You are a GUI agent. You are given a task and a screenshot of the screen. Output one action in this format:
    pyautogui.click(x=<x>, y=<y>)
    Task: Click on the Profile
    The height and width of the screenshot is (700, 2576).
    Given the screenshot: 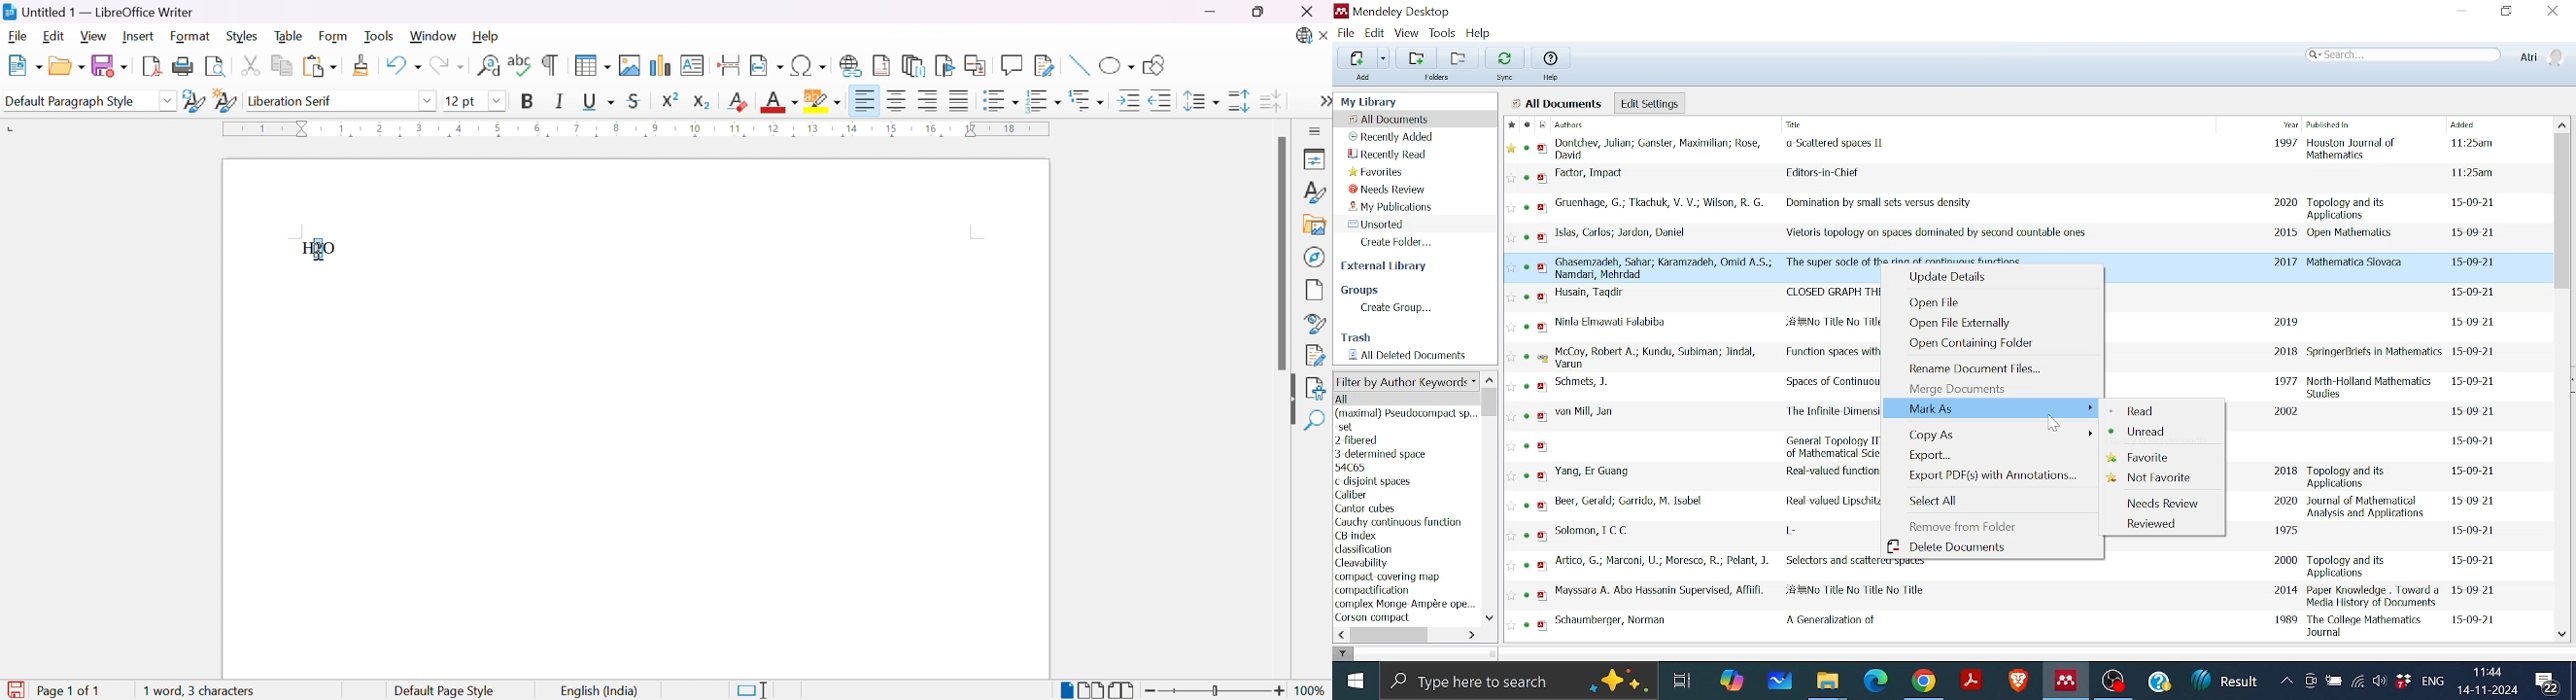 What is the action you would take?
    pyautogui.click(x=2542, y=56)
    